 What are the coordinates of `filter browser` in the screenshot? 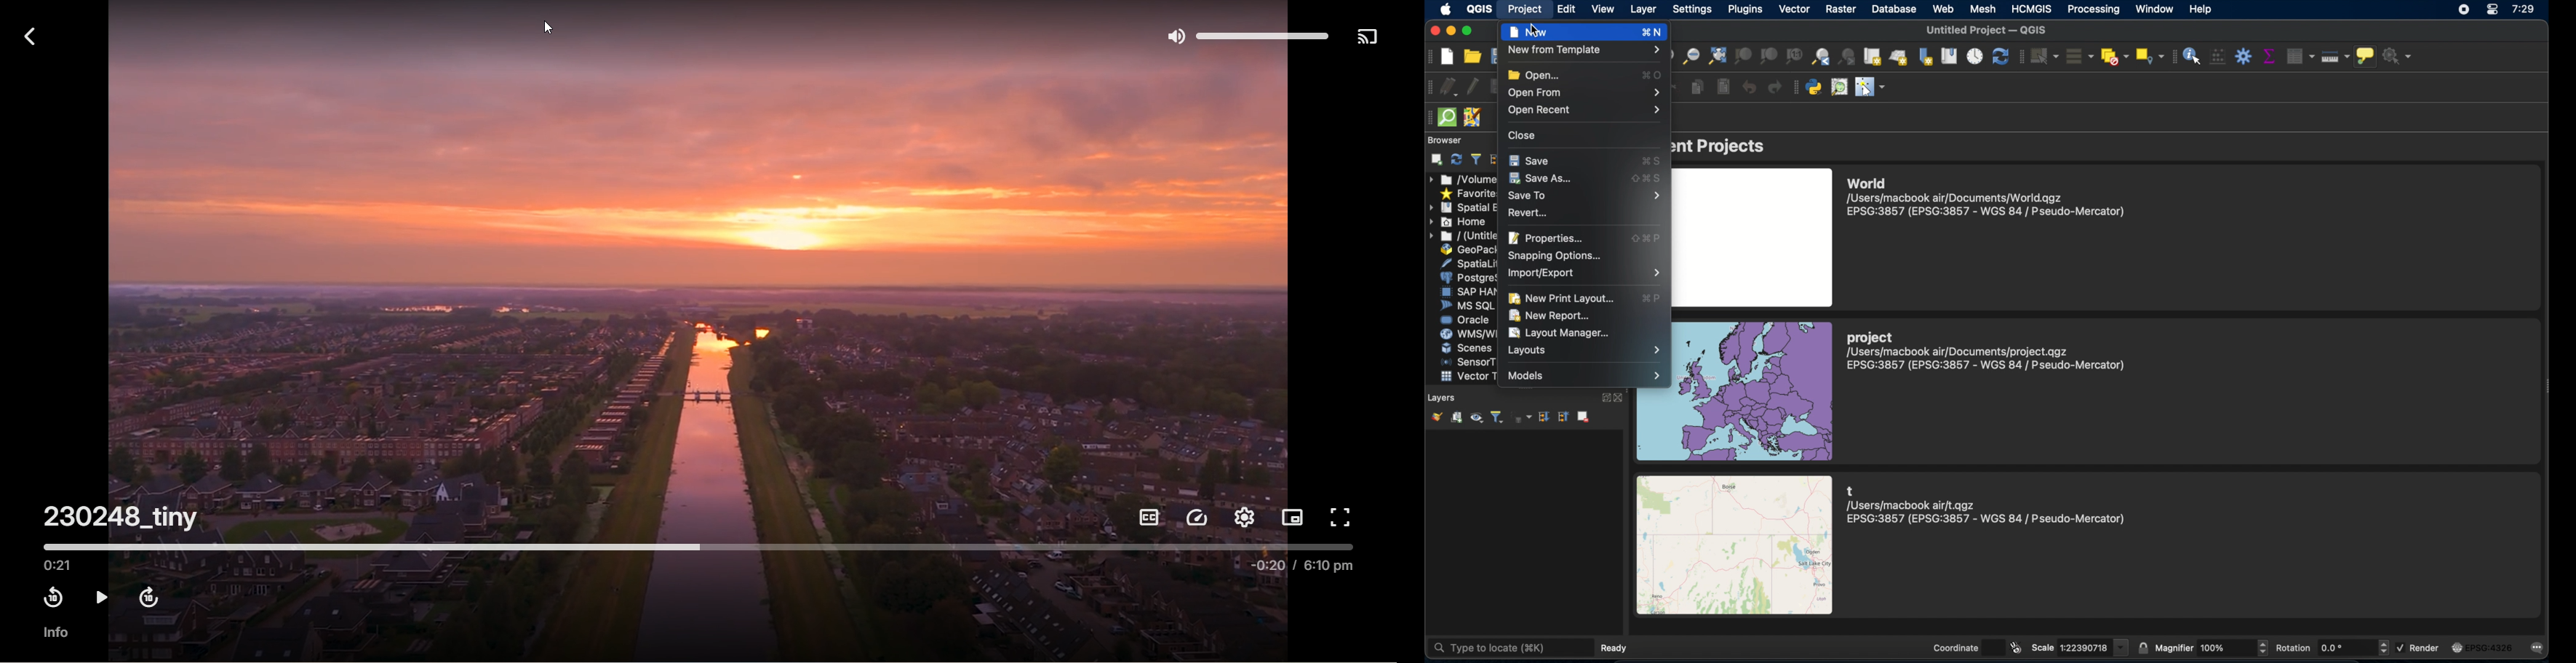 It's located at (1475, 159).